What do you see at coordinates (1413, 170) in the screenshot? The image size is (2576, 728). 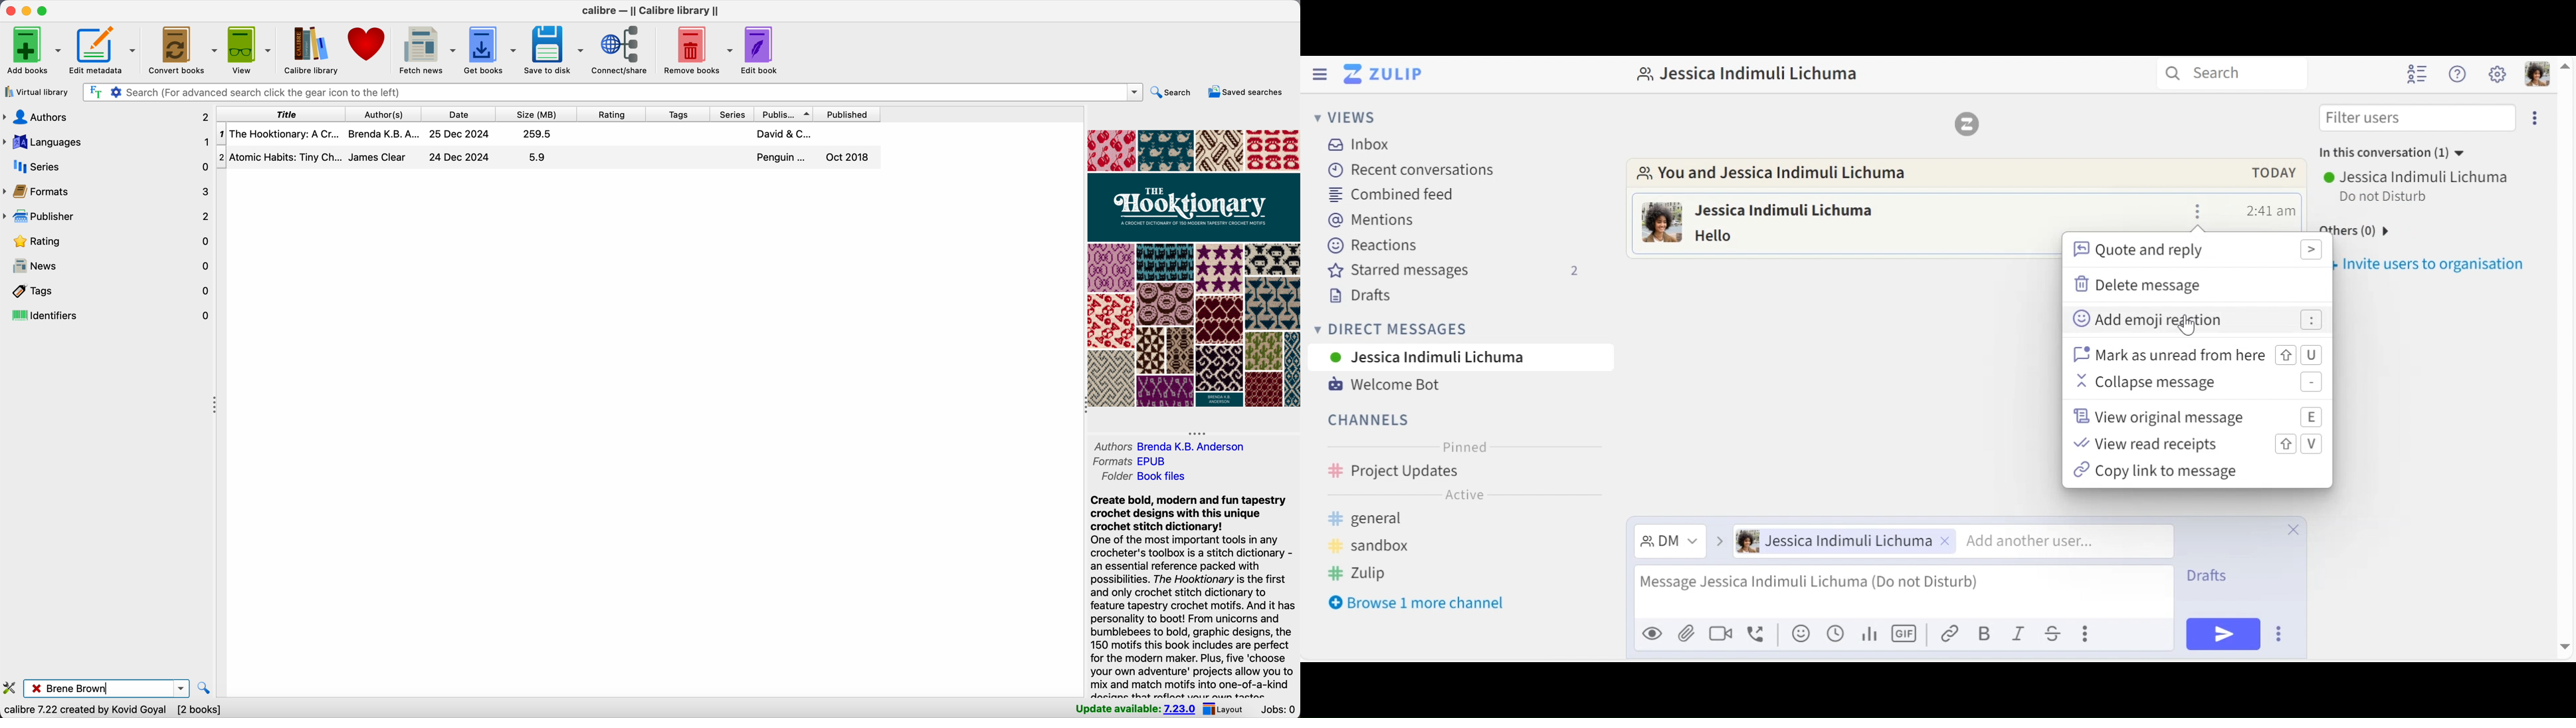 I see `Recent Conversations` at bounding box center [1413, 170].